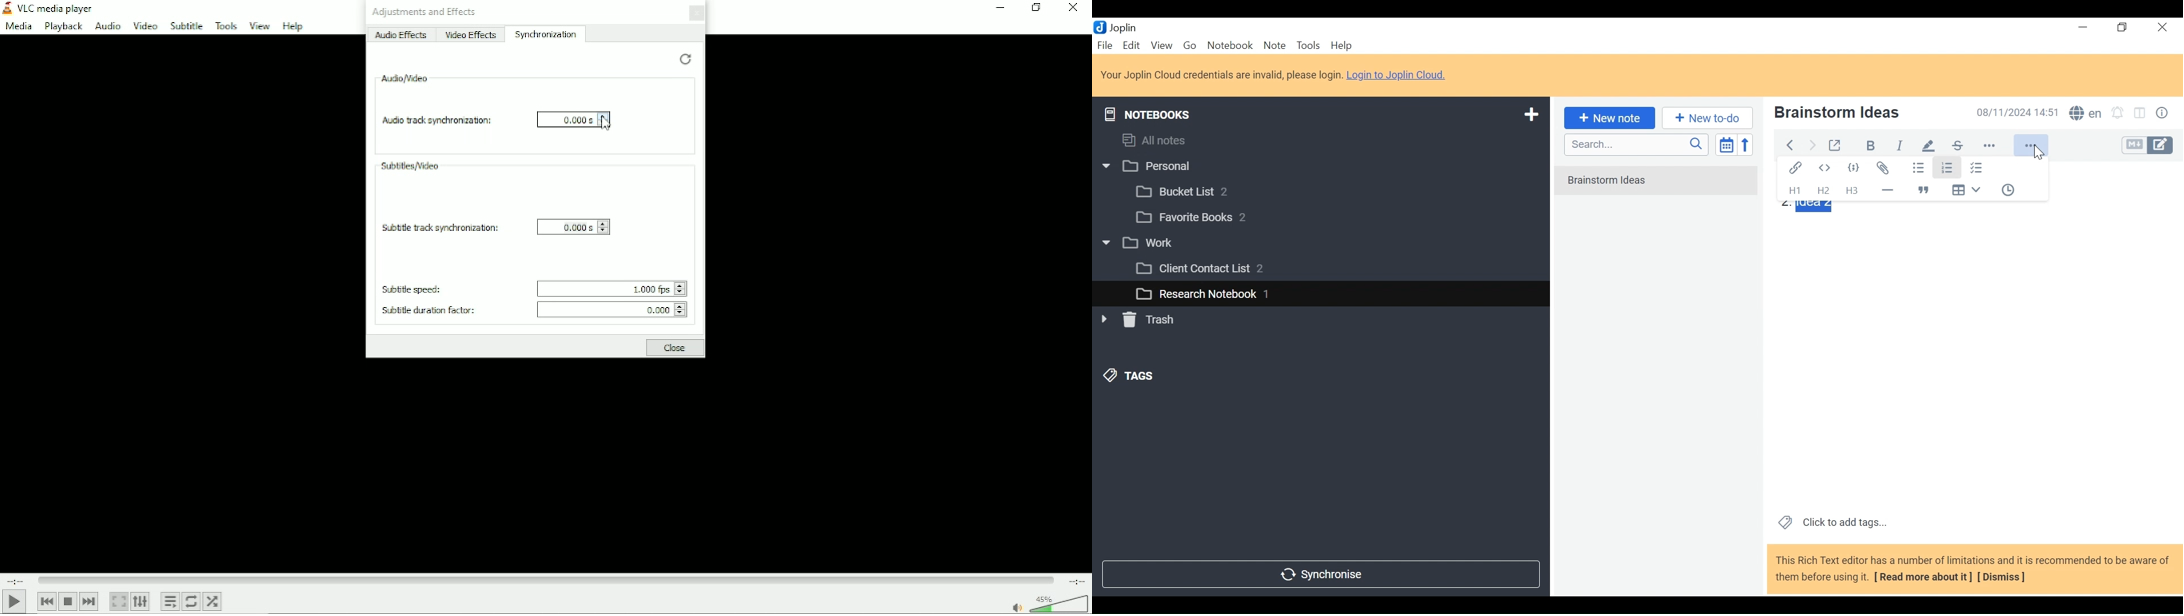  Describe the element at coordinates (1151, 243) in the screenshot. I see `v [3 work` at that location.